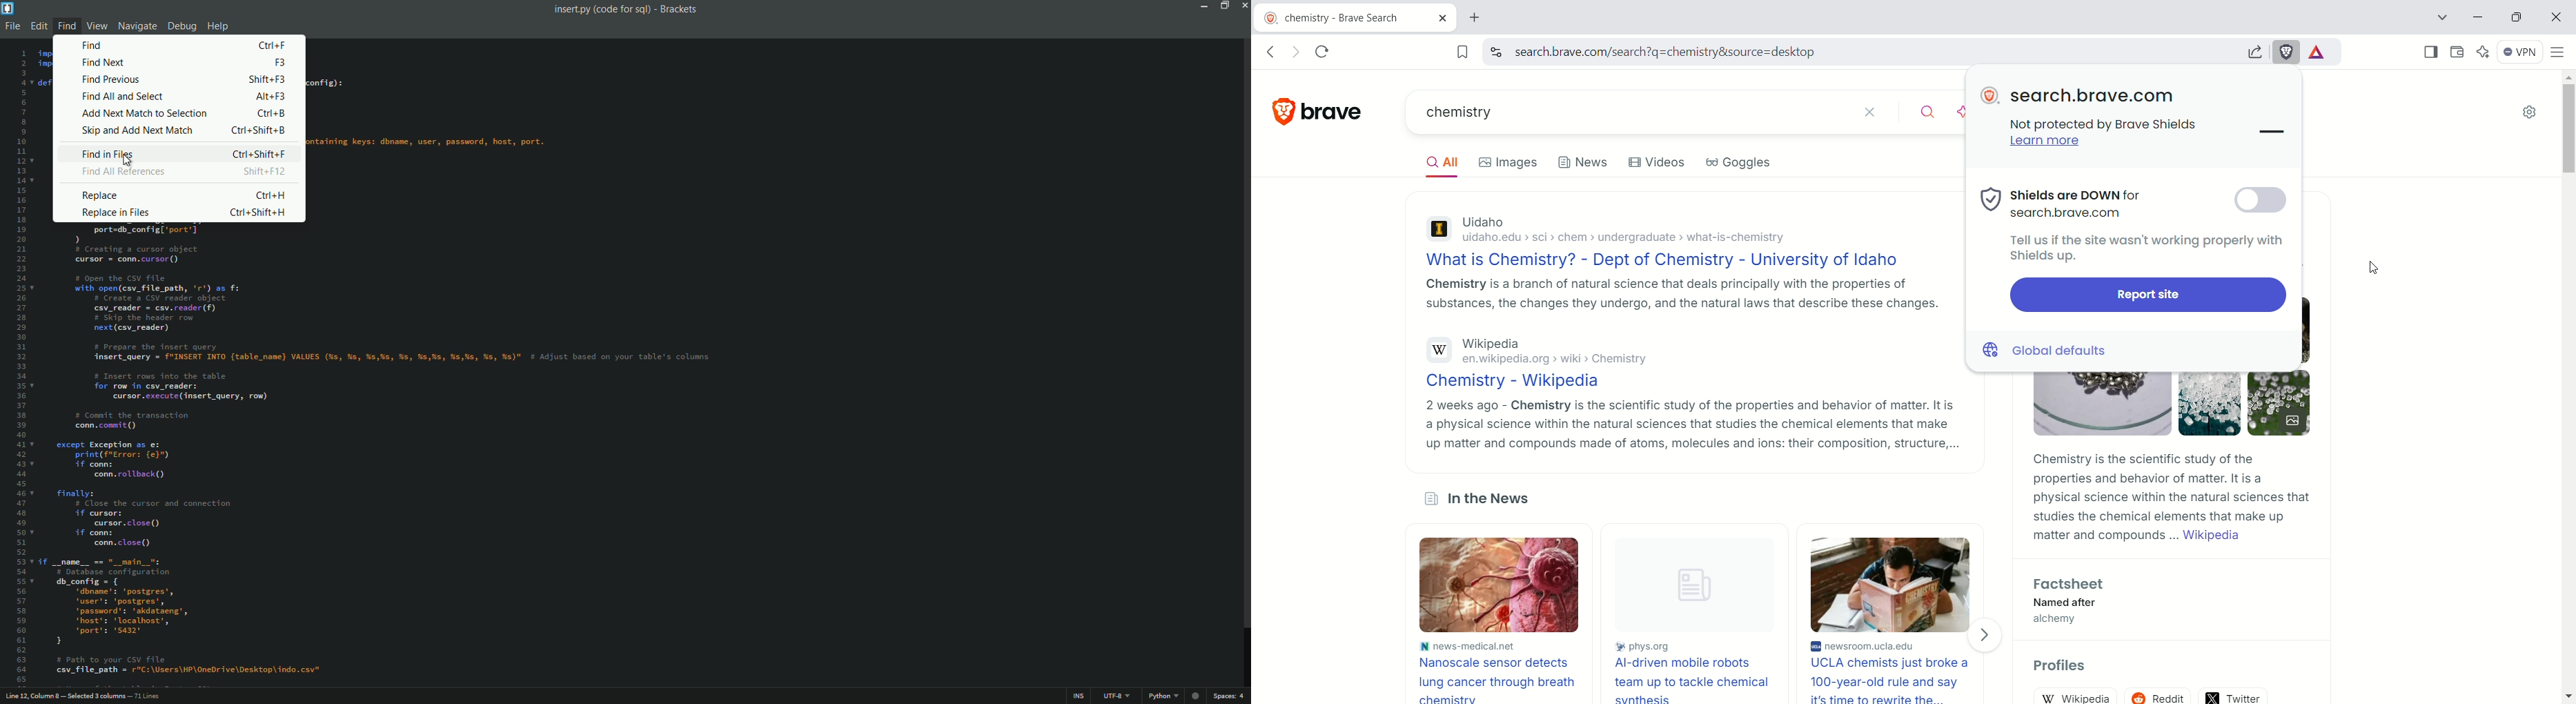 This screenshot has height=728, width=2576. I want to click on keyboard shortcut, so click(257, 214).